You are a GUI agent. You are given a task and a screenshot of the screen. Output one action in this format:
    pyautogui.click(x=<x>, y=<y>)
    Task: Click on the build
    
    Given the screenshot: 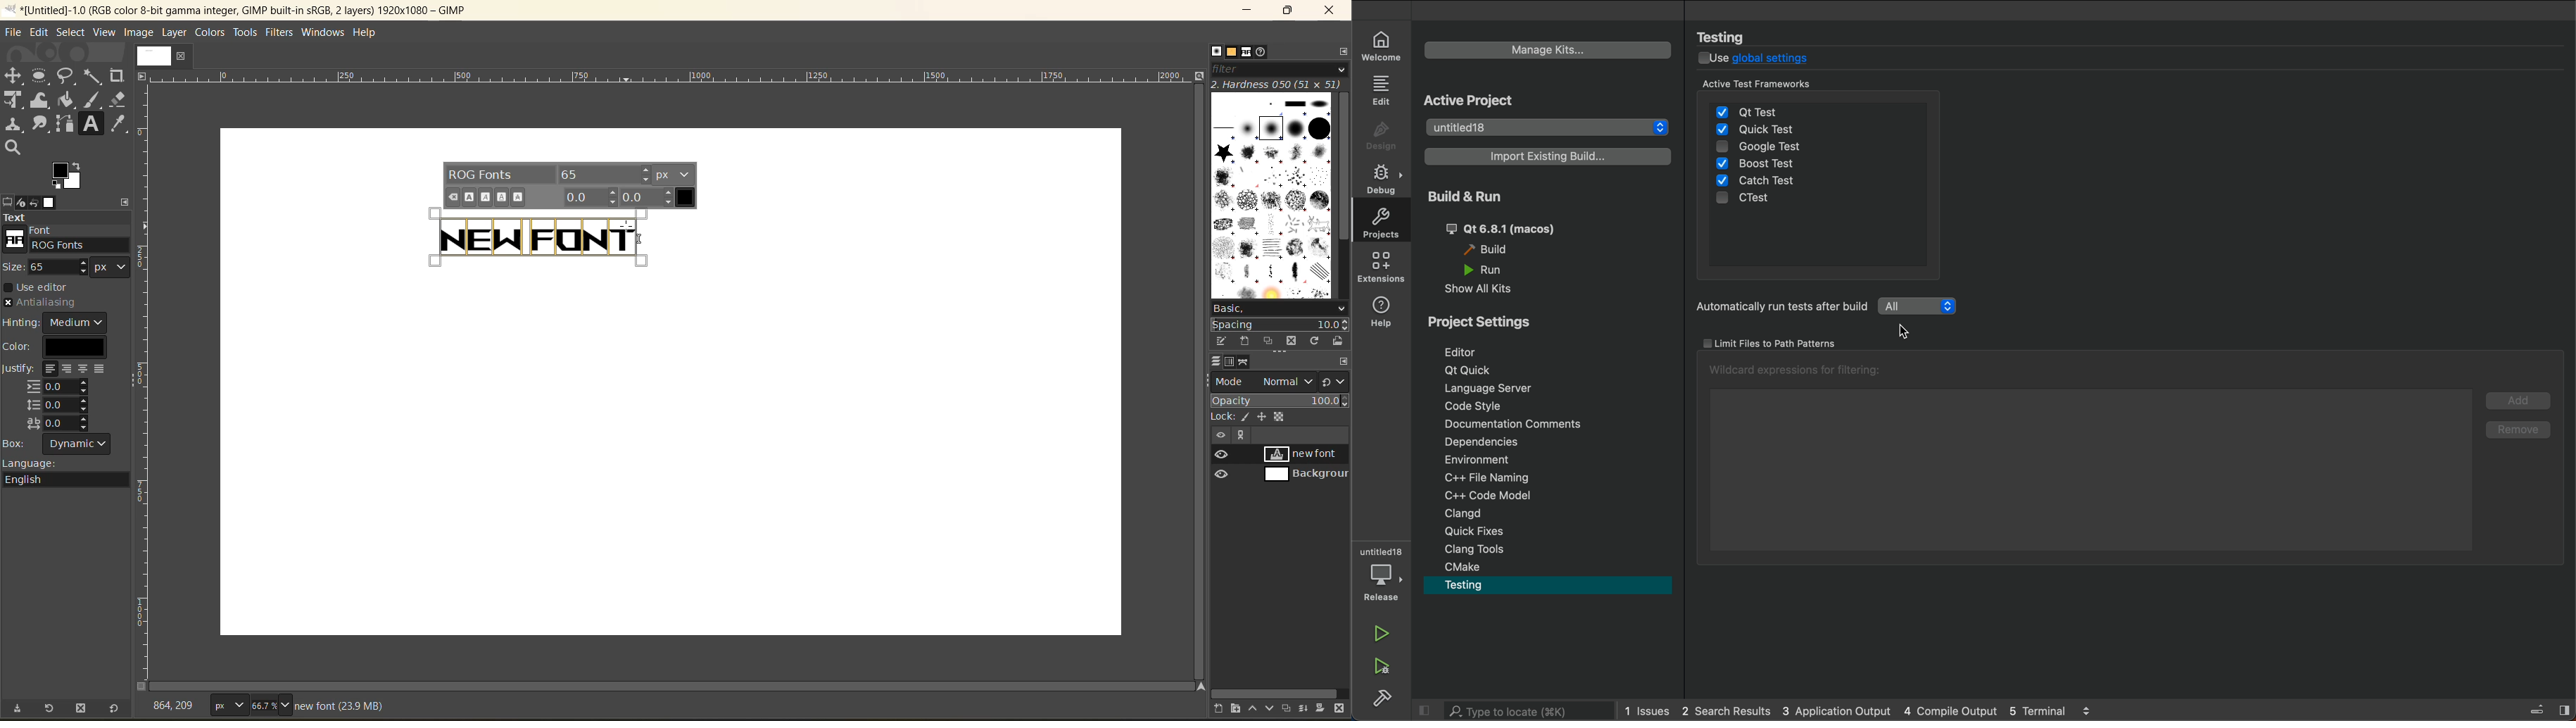 What is the action you would take?
    pyautogui.click(x=1493, y=250)
    